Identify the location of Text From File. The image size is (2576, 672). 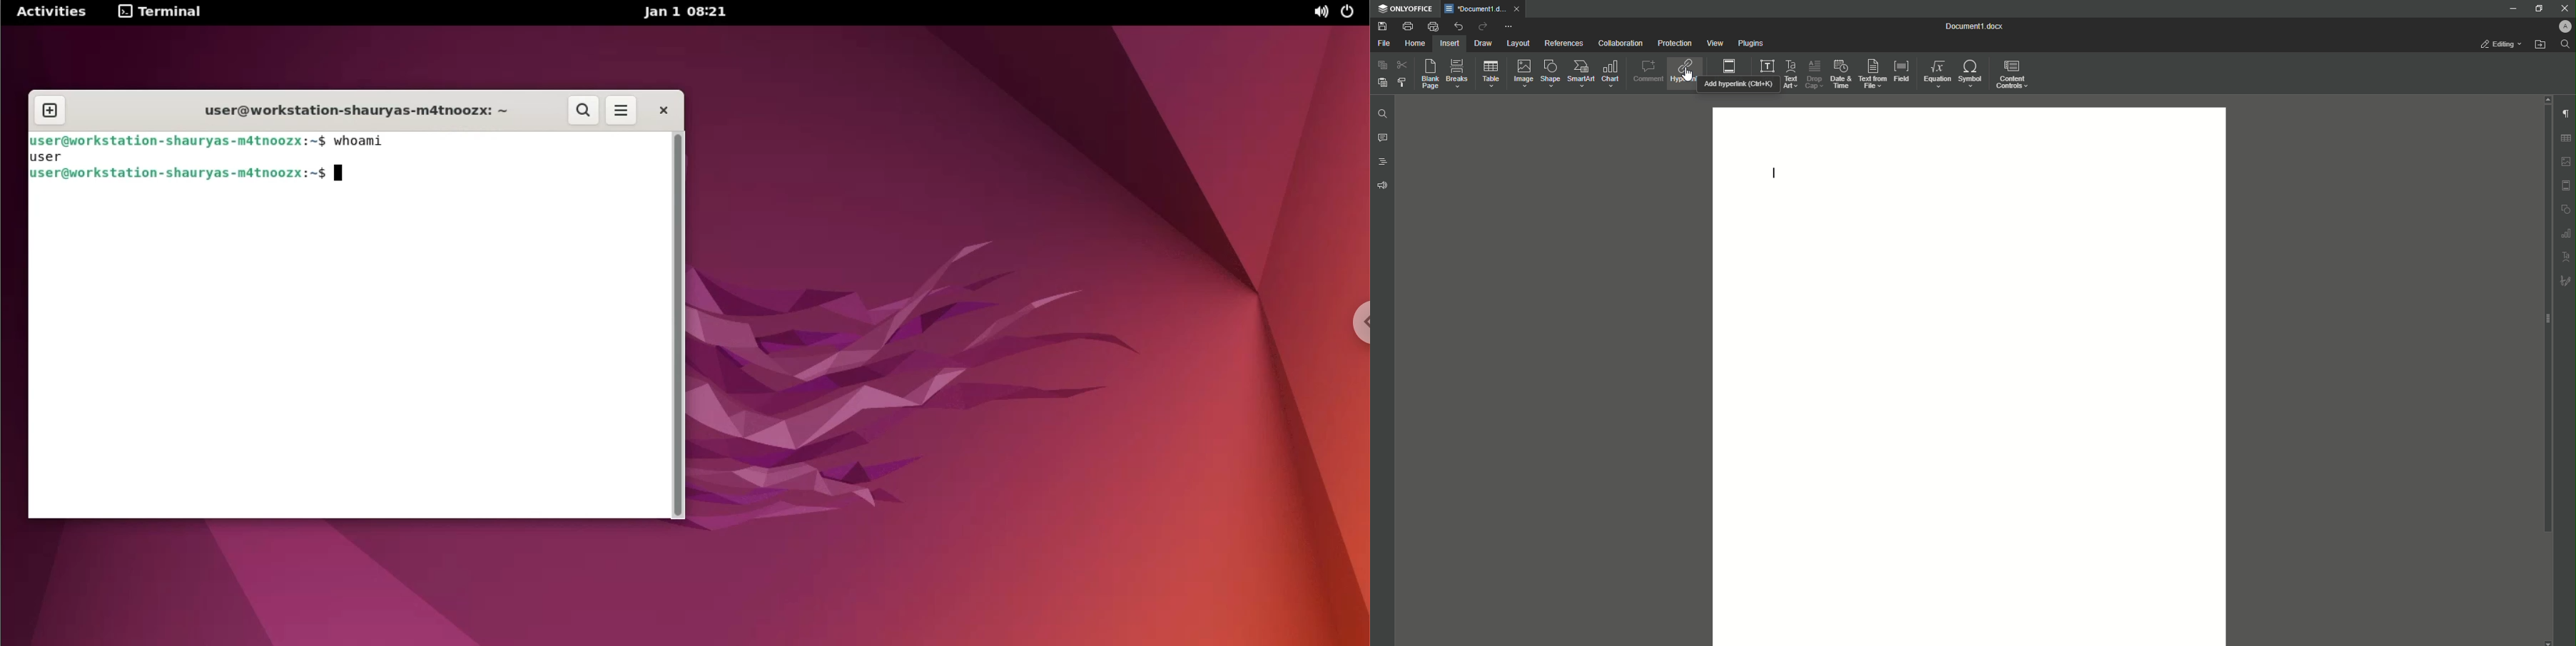
(1873, 73).